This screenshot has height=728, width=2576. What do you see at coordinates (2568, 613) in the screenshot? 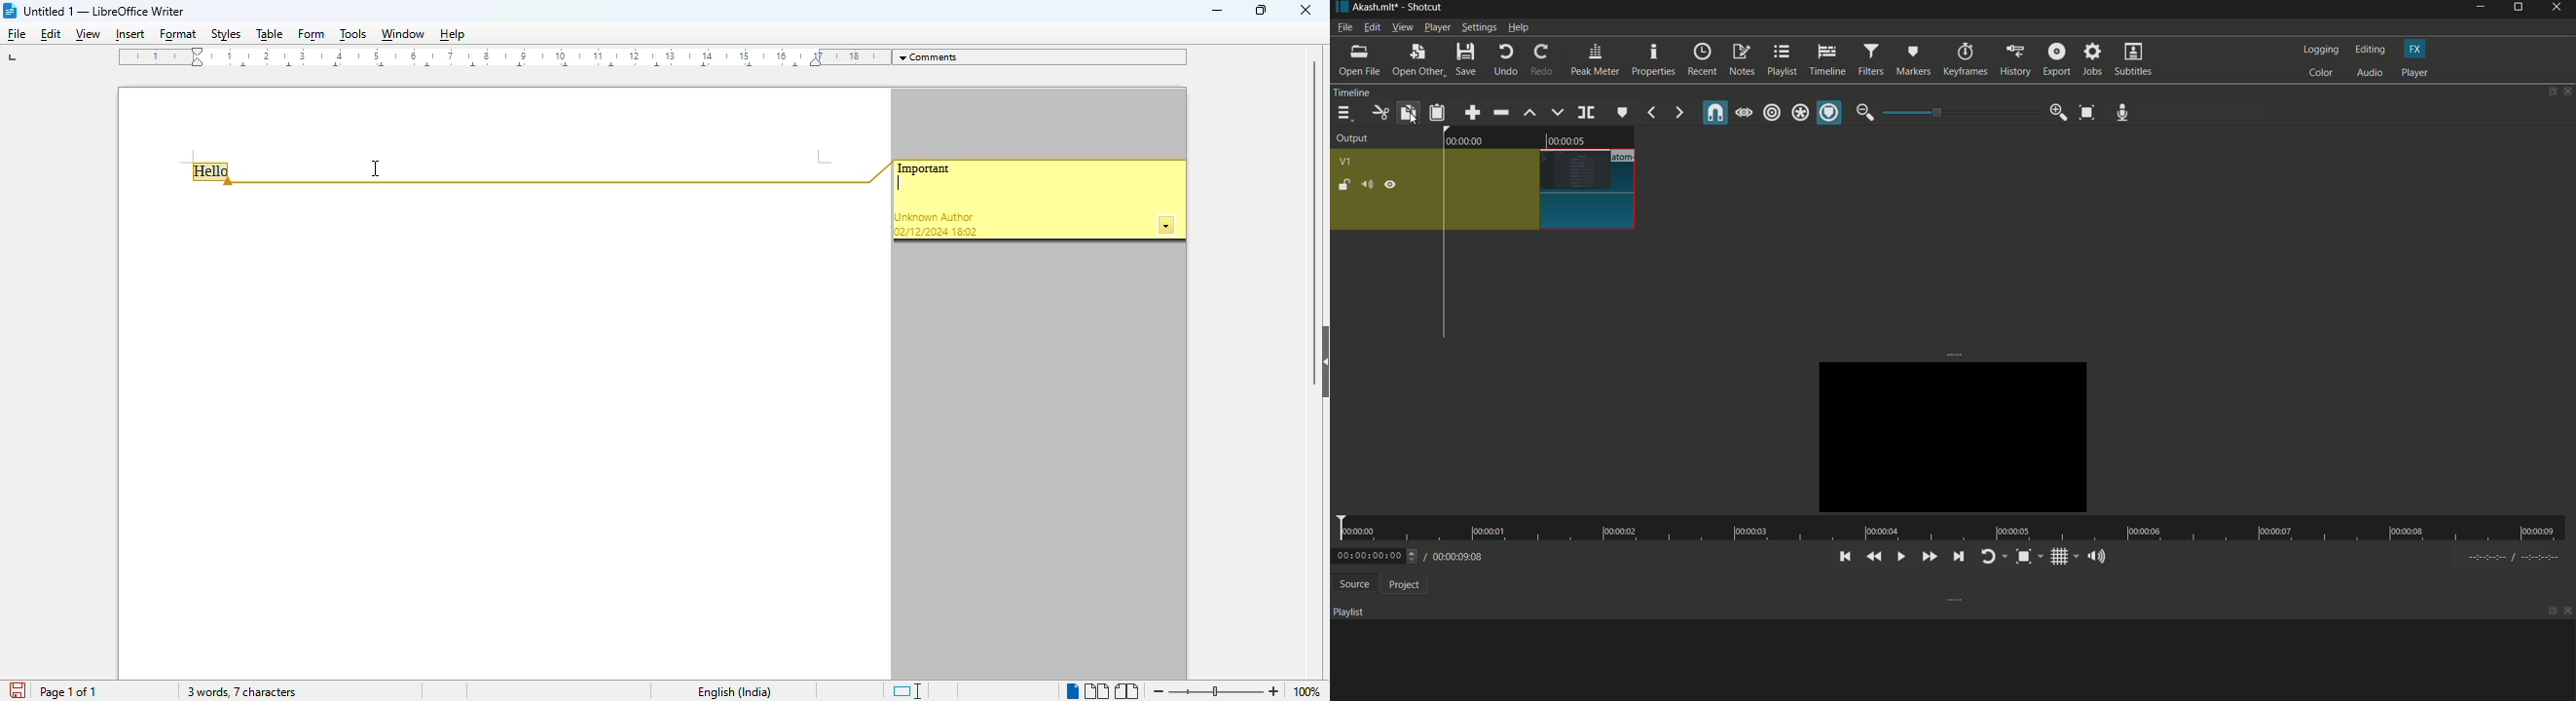
I see `close` at bounding box center [2568, 613].